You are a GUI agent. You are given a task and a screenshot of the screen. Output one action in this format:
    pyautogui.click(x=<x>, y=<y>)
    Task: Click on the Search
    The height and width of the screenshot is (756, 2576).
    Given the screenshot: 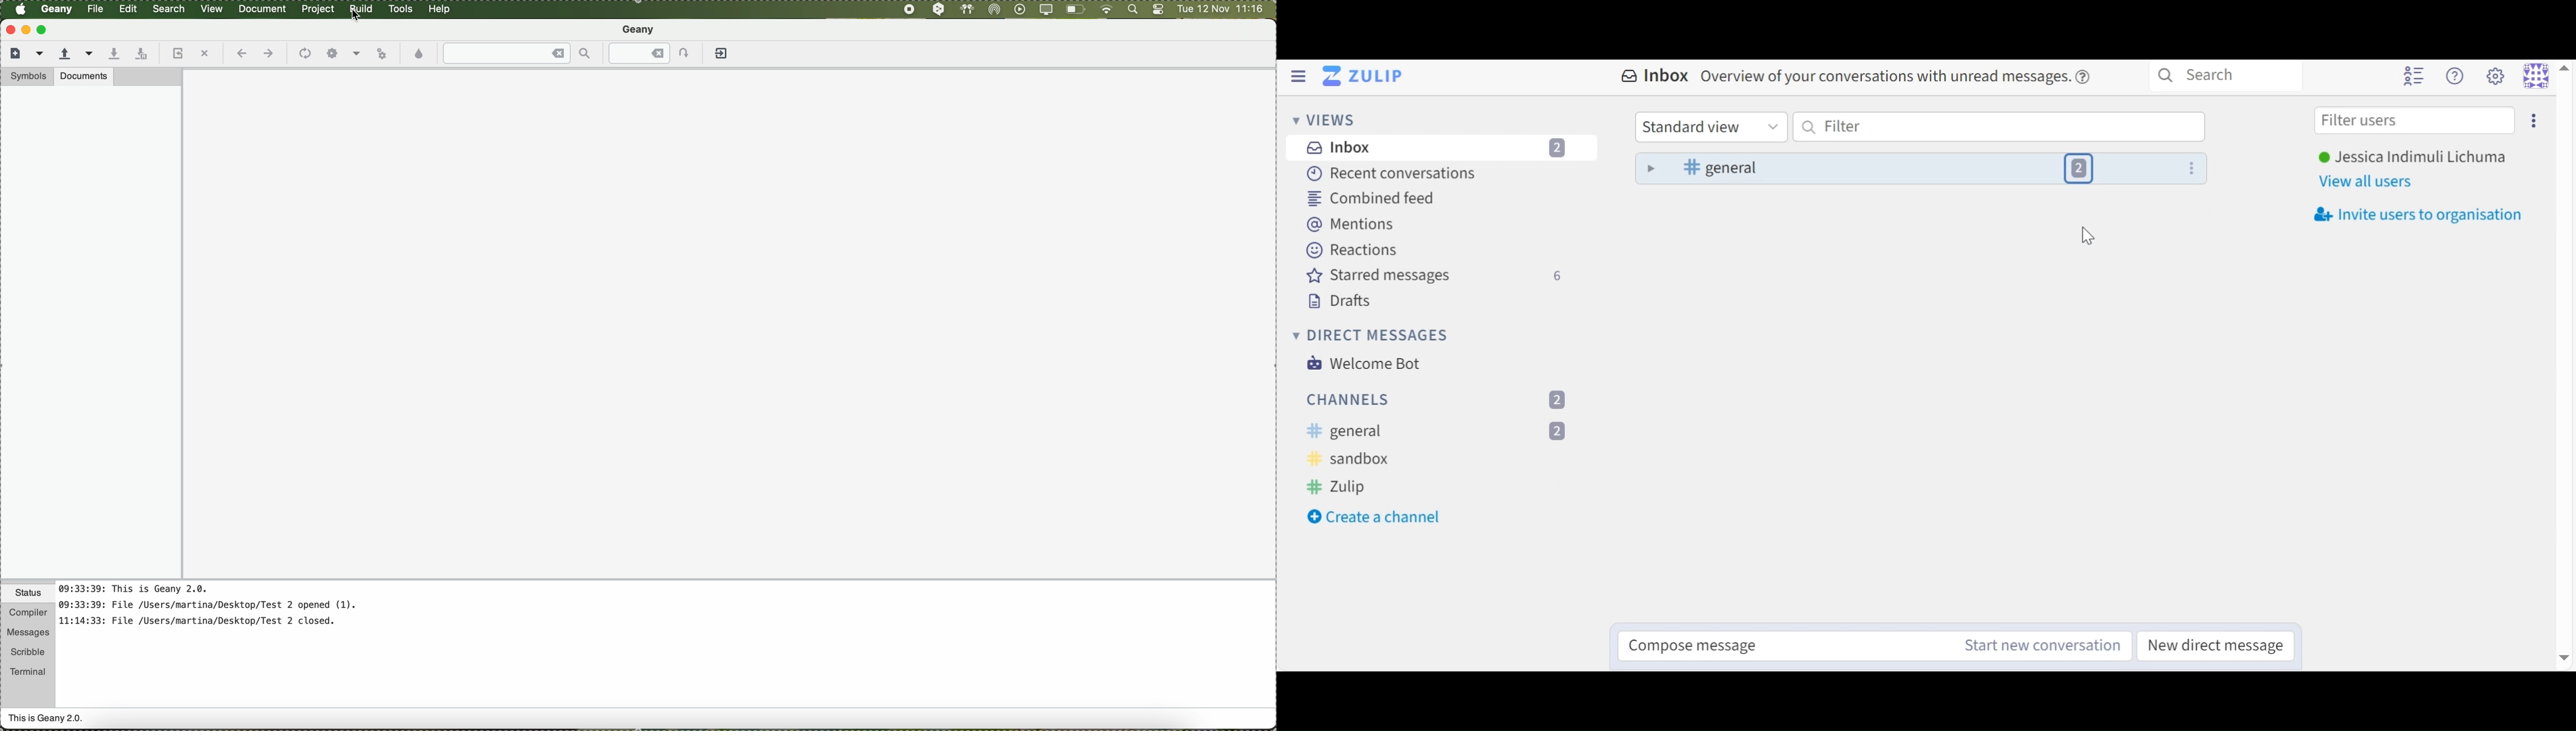 What is the action you would take?
    pyautogui.click(x=2225, y=77)
    